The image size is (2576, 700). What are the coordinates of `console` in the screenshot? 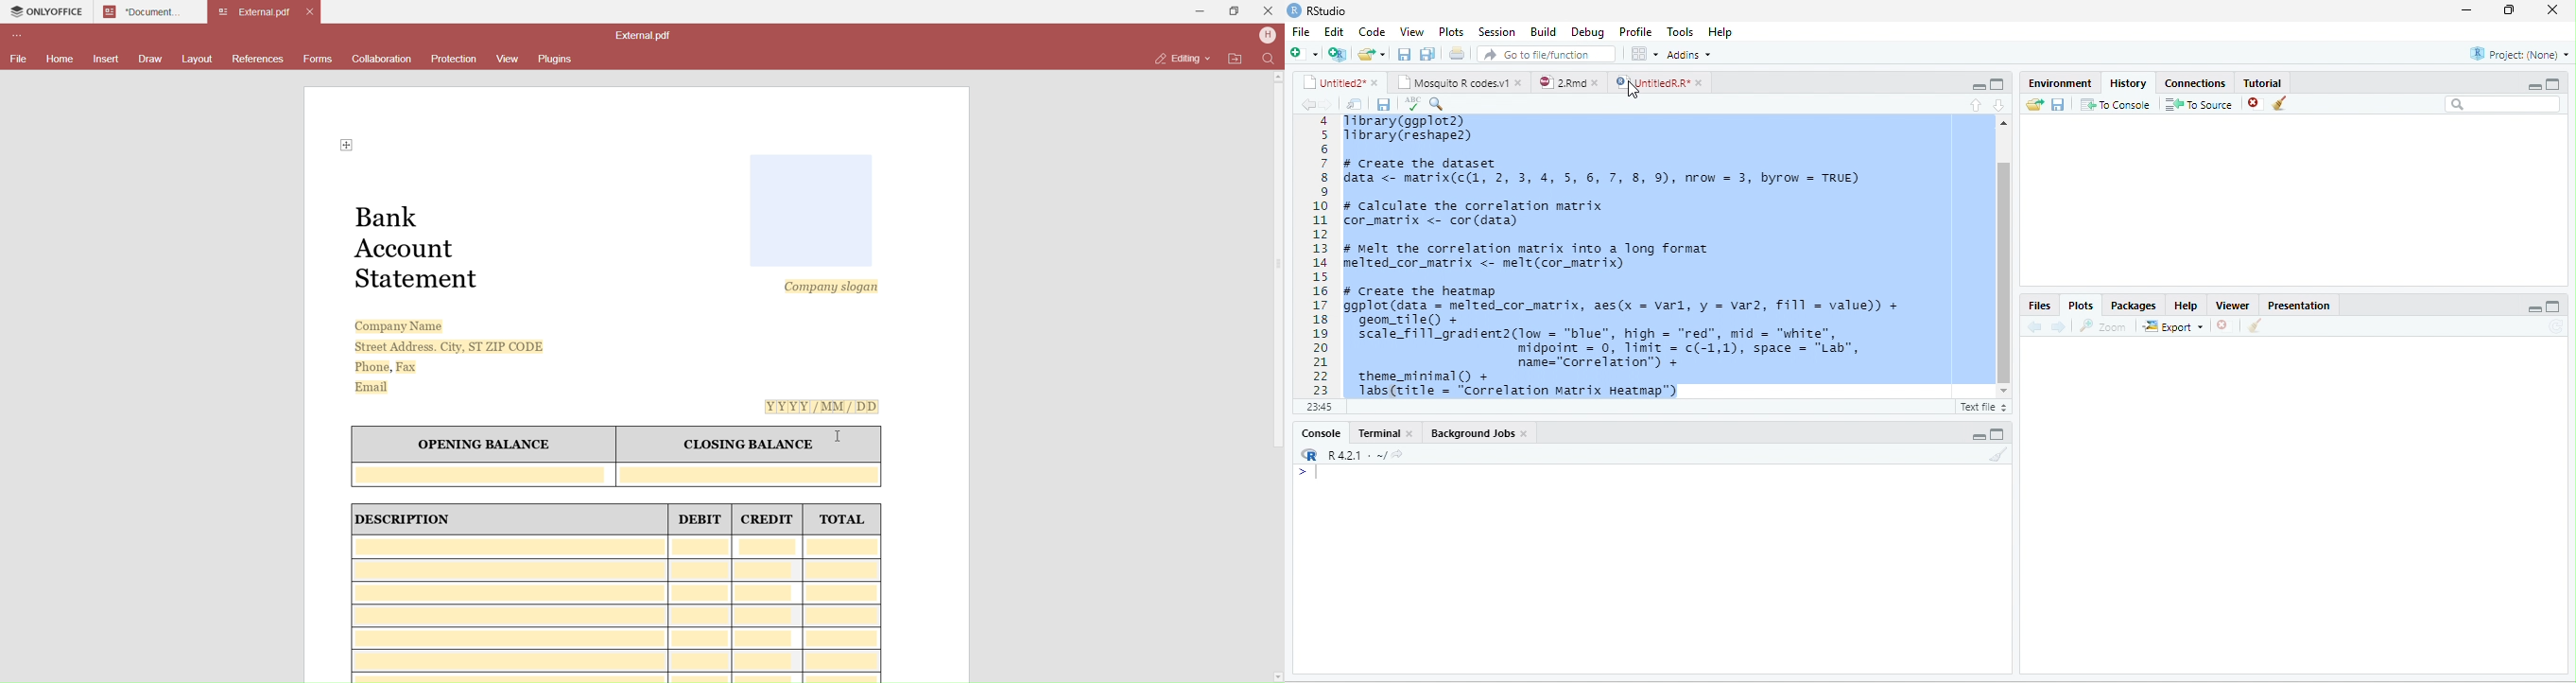 It's located at (1316, 433).